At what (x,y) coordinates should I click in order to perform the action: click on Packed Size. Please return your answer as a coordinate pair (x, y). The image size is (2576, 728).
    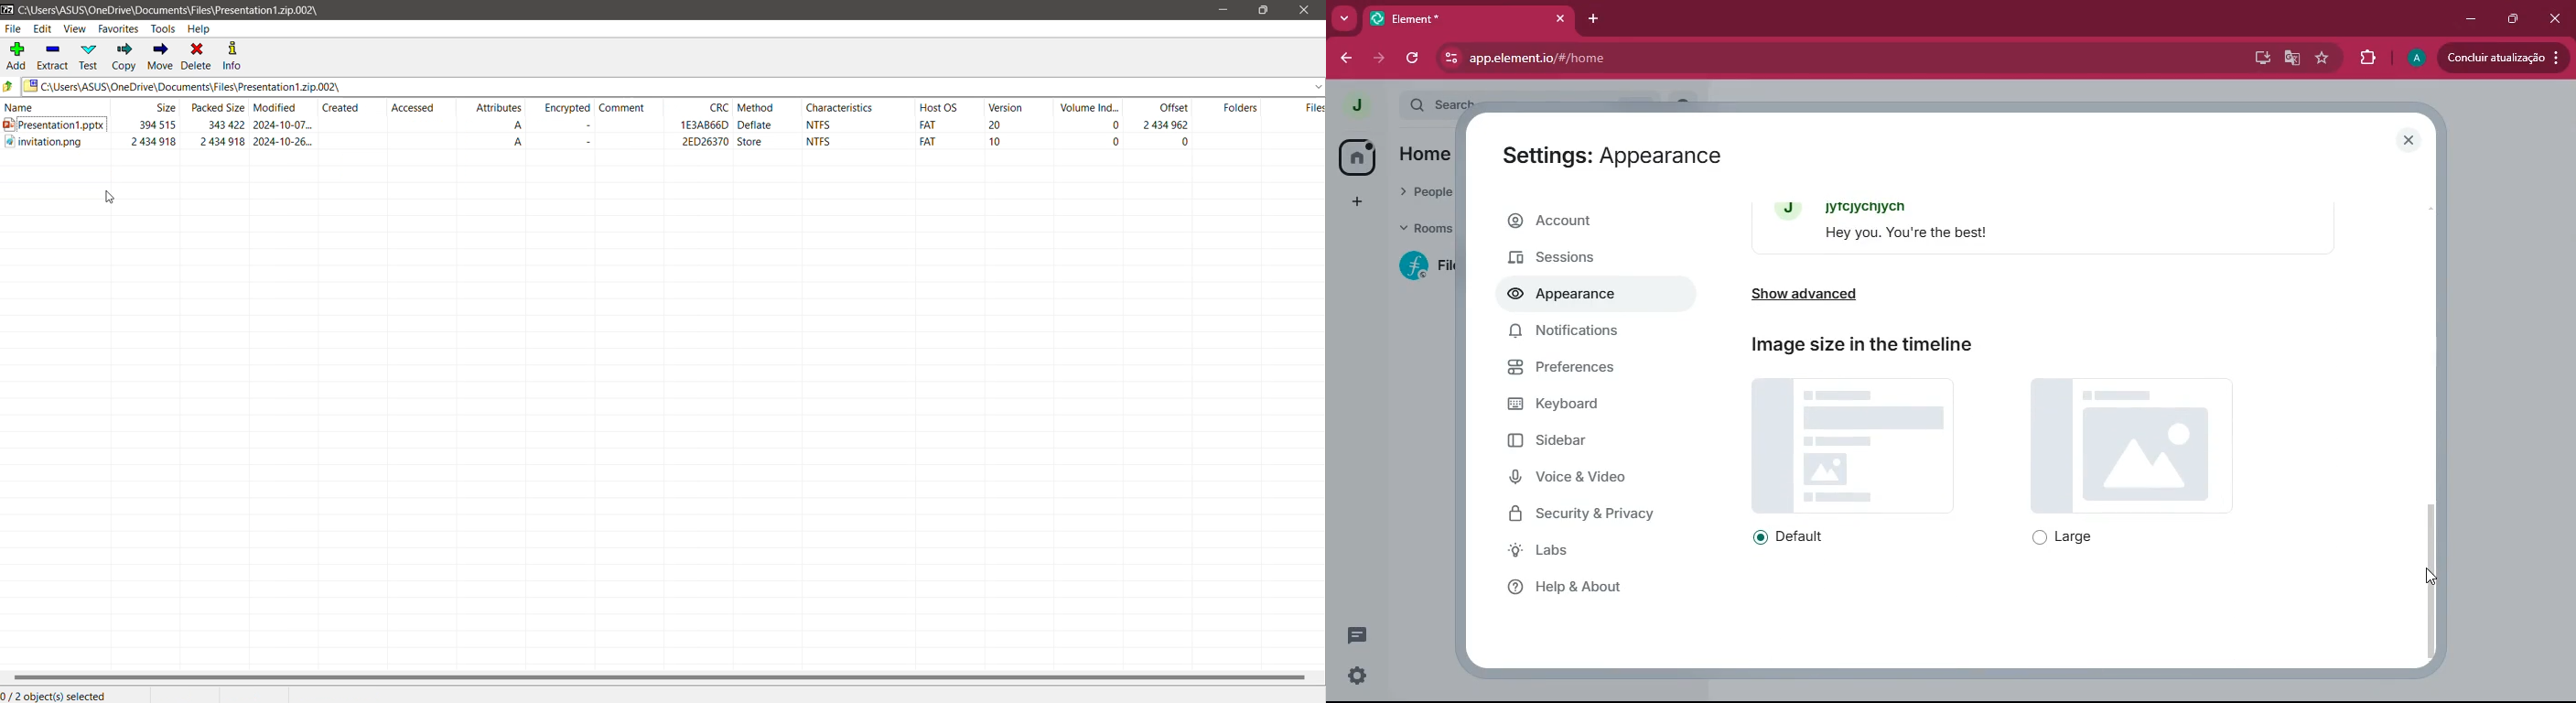
    Looking at the image, I should click on (215, 107).